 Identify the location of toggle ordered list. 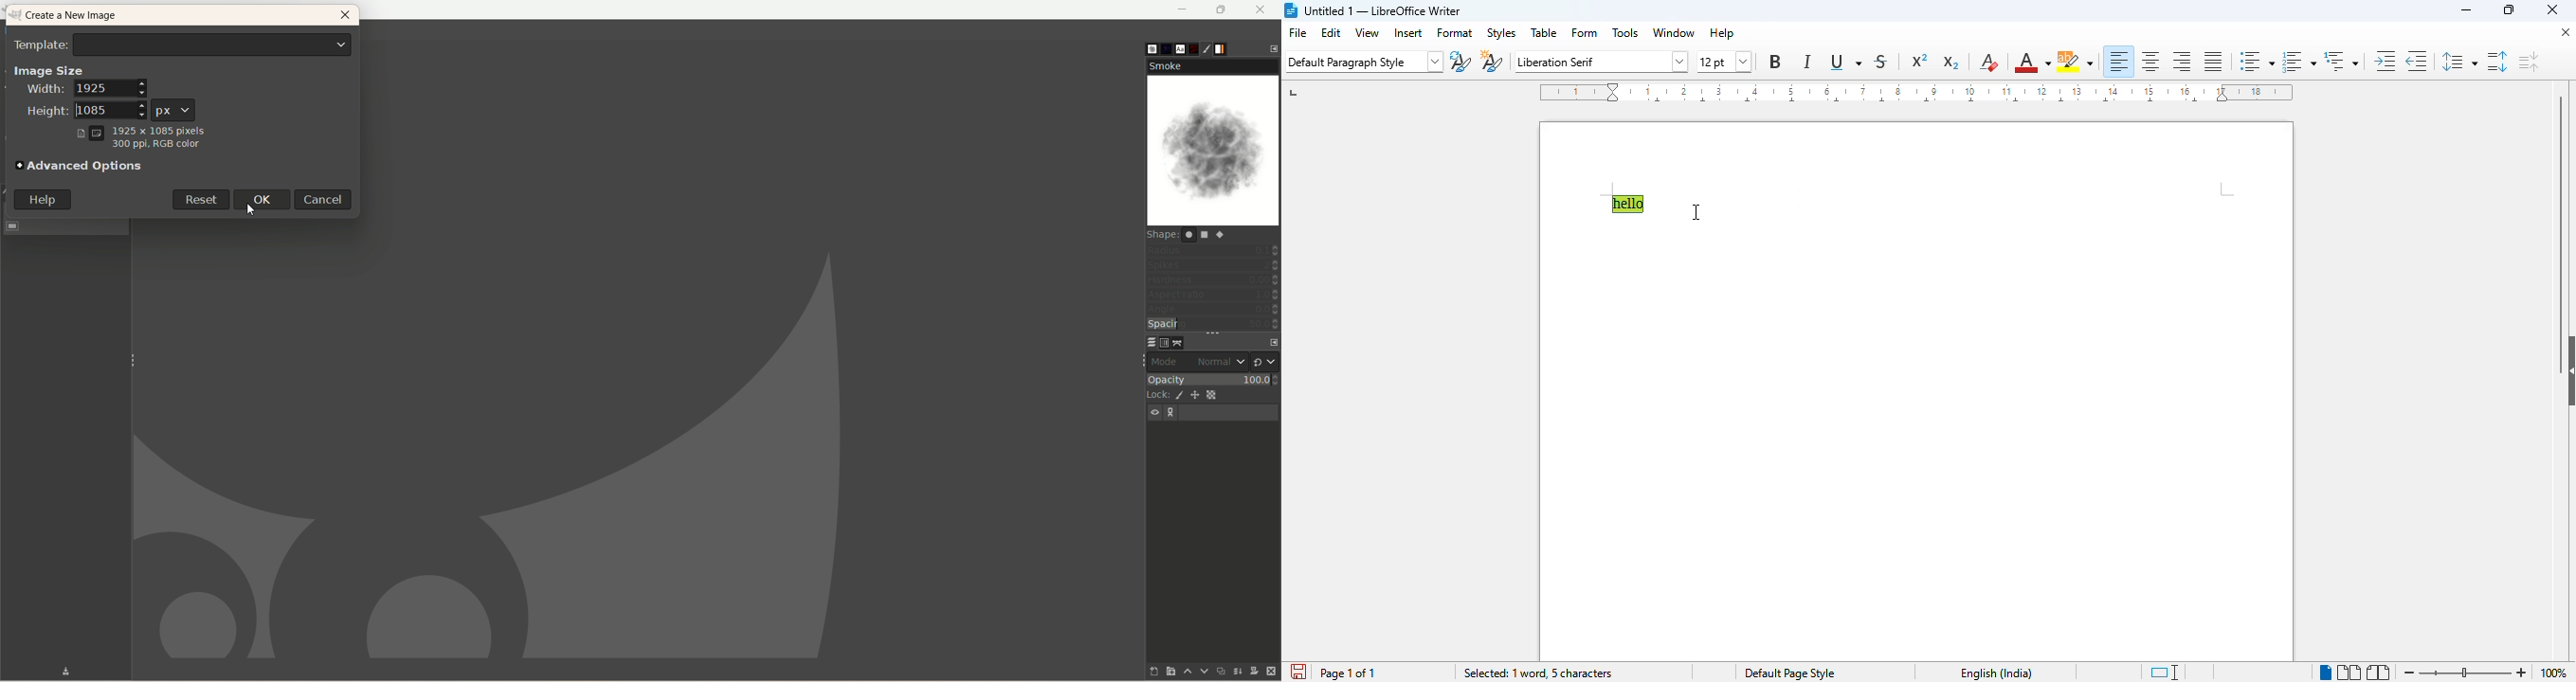
(2299, 61).